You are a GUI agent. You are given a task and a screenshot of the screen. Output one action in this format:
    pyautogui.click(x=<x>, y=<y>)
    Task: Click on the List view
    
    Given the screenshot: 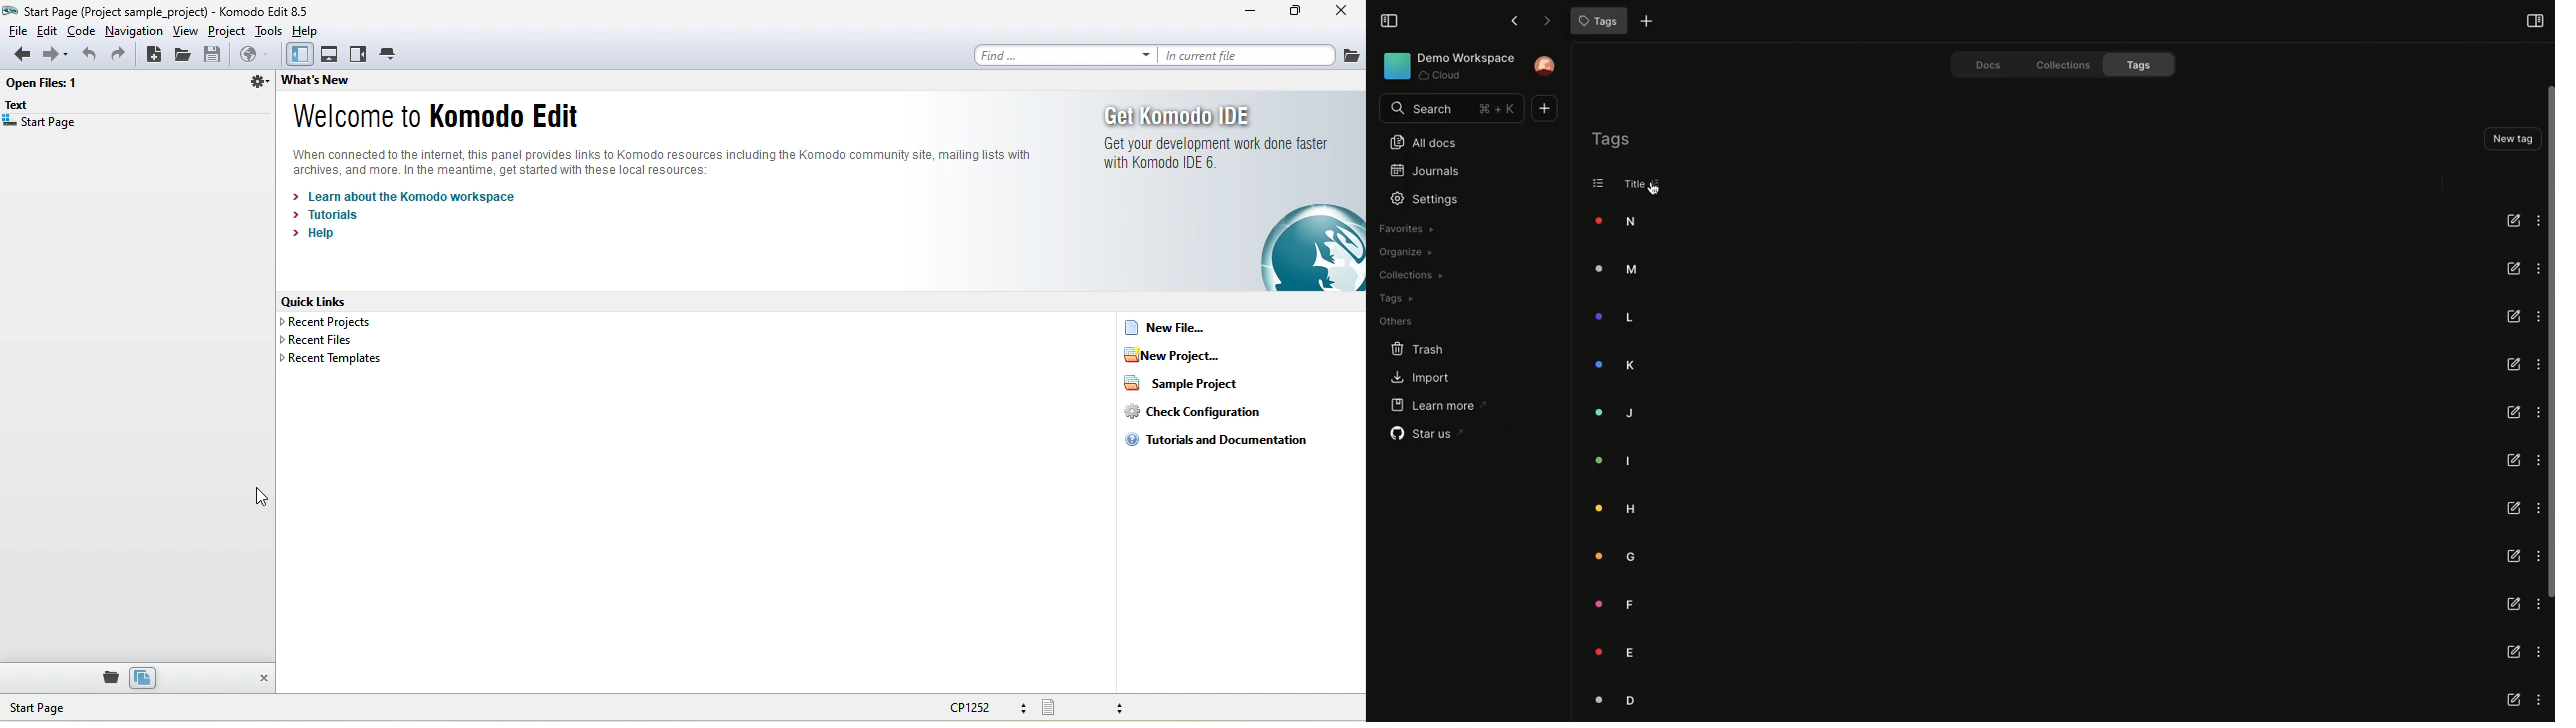 What is the action you would take?
    pyautogui.click(x=1599, y=183)
    